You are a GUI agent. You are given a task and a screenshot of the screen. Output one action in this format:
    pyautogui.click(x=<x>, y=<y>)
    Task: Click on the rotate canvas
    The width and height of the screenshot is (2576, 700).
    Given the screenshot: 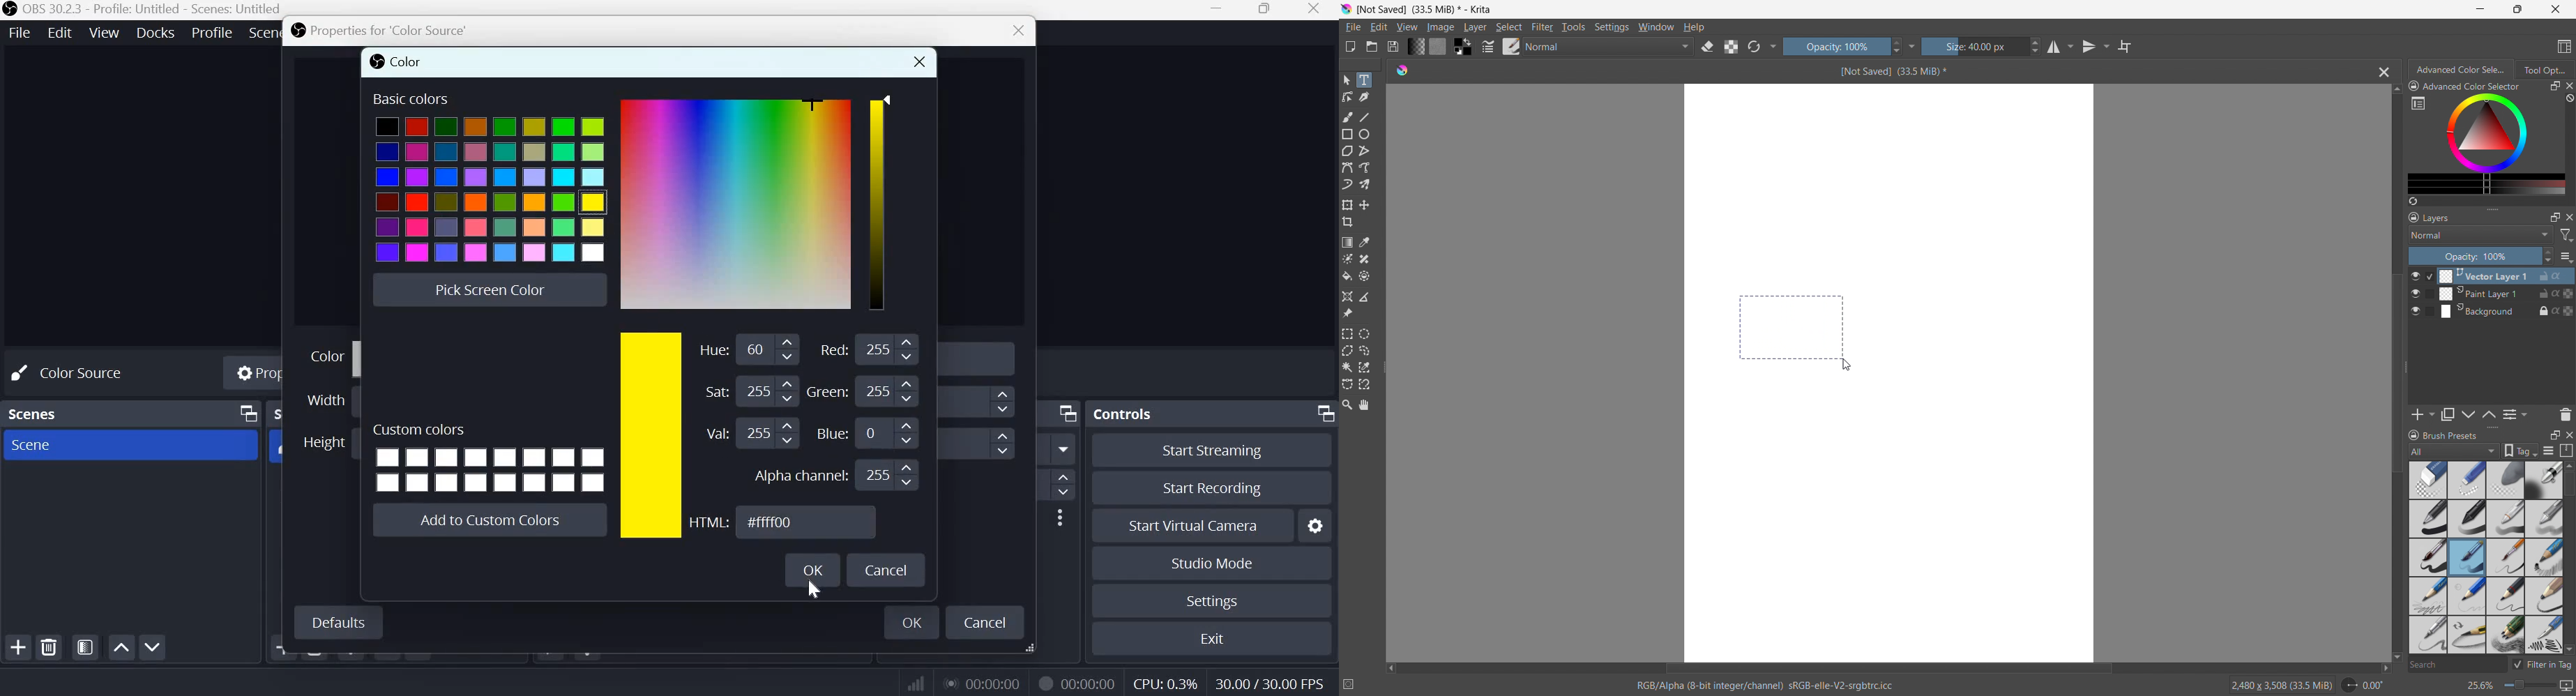 What is the action you would take?
    pyautogui.click(x=2364, y=685)
    